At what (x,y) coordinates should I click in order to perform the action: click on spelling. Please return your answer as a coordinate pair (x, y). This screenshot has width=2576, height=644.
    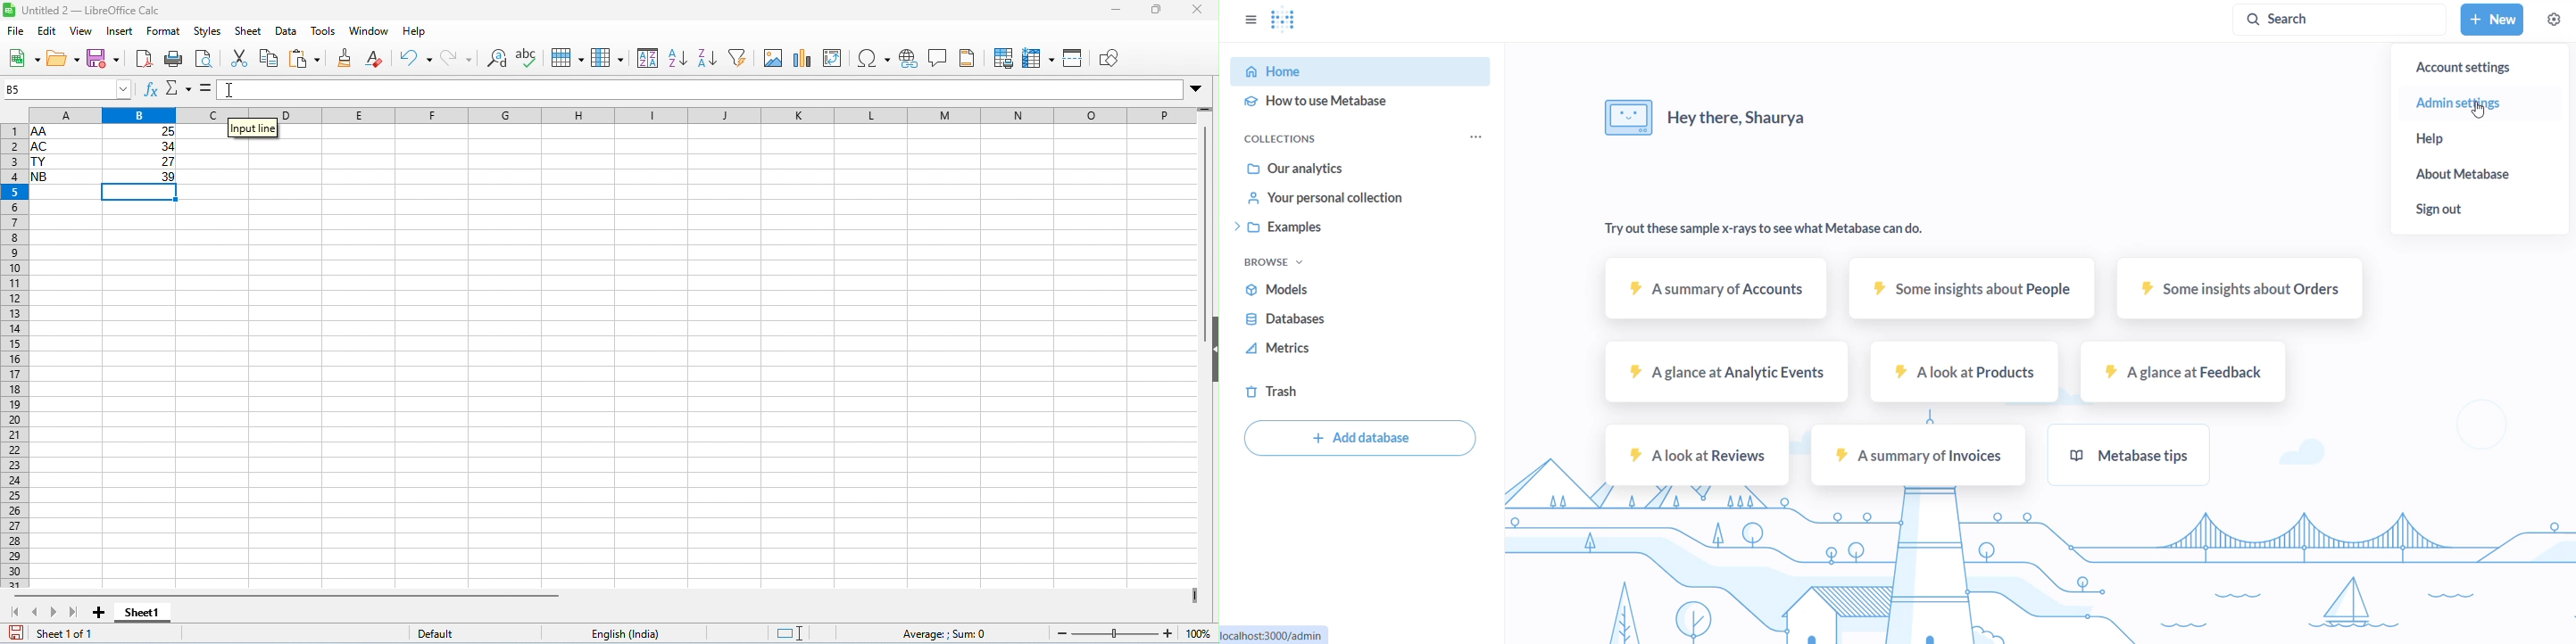
    Looking at the image, I should click on (528, 57).